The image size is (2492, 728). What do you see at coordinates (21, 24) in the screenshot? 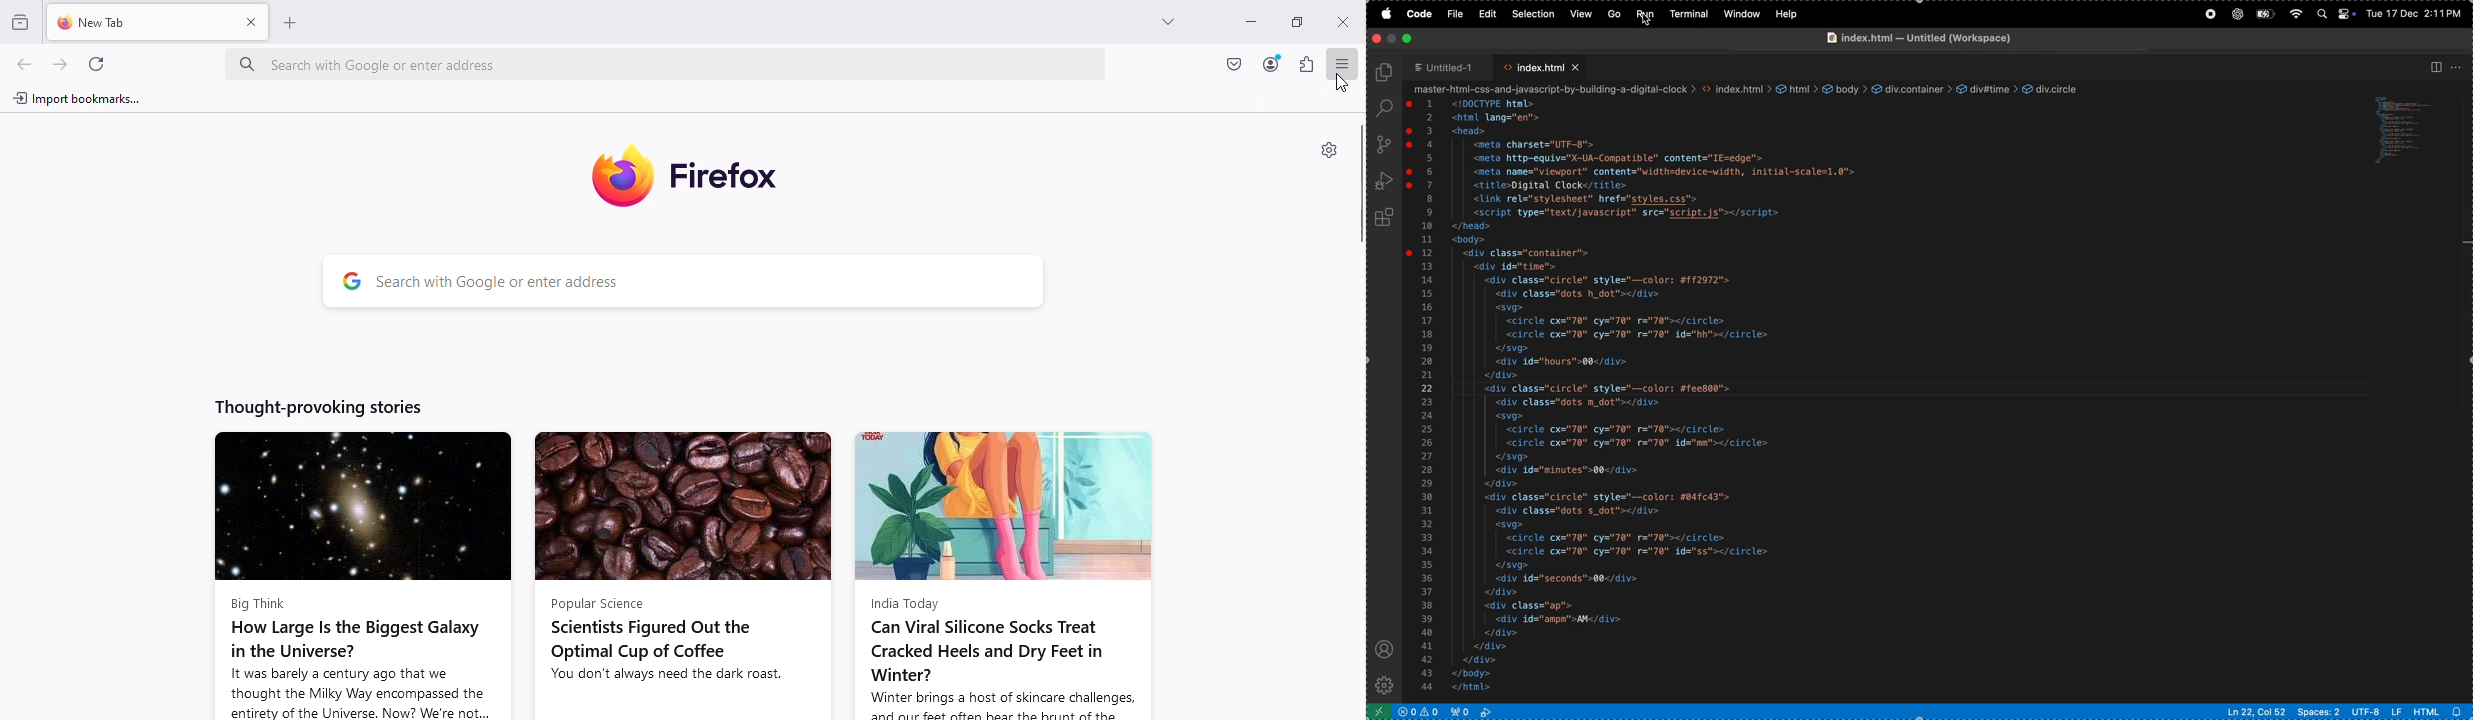
I see `View recent browsing across windows and devices` at bounding box center [21, 24].